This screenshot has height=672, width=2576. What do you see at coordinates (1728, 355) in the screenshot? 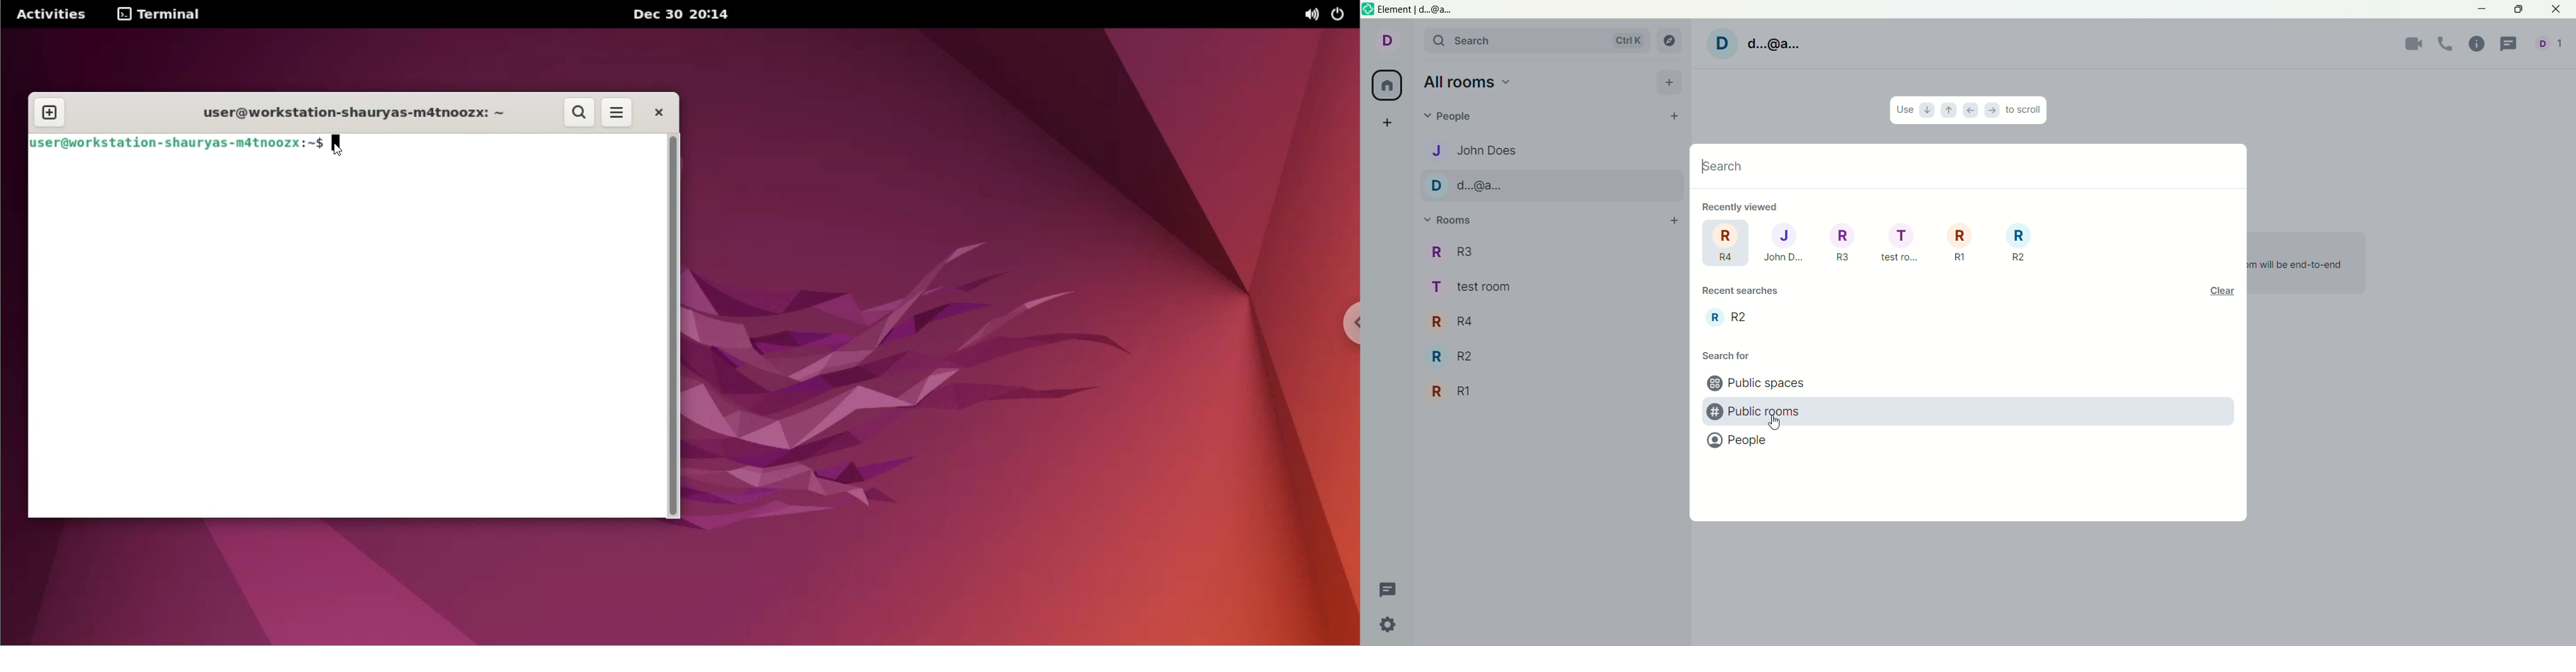
I see `search for` at bounding box center [1728, 355].